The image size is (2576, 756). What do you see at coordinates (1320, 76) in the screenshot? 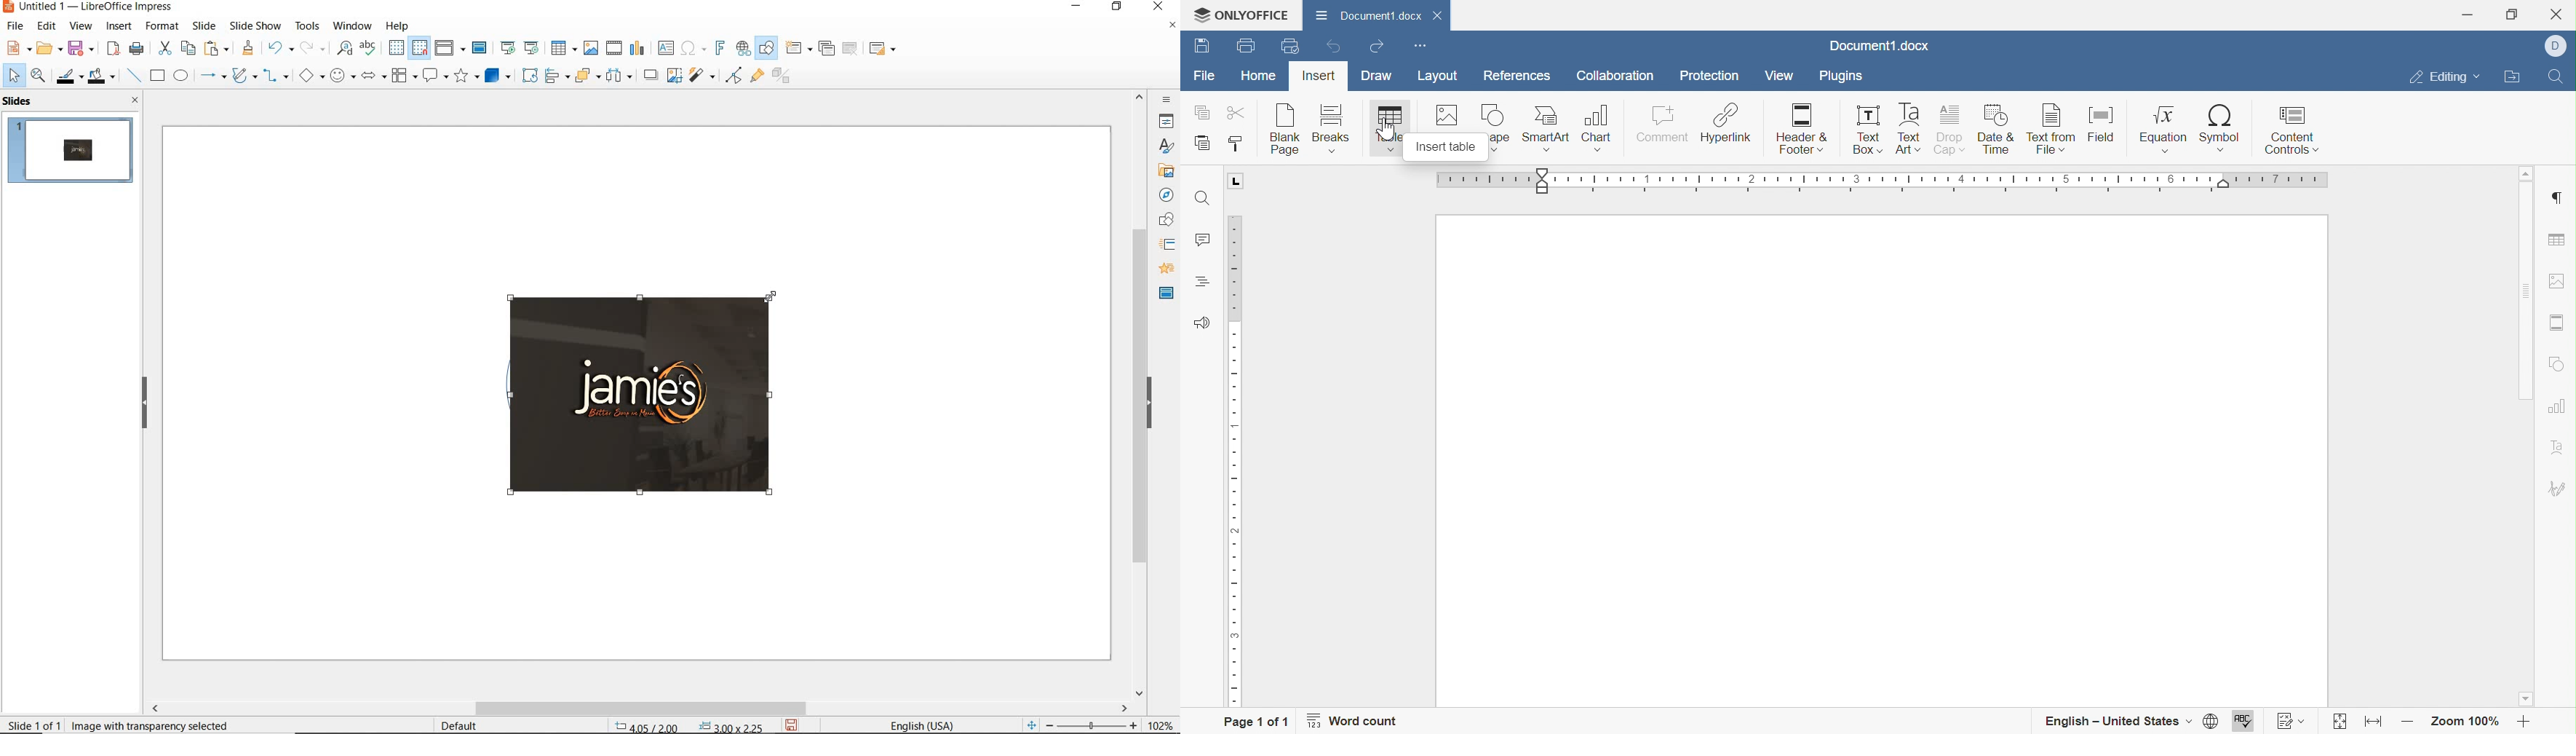
I see `Insert` at bounding box center [1320, 76].